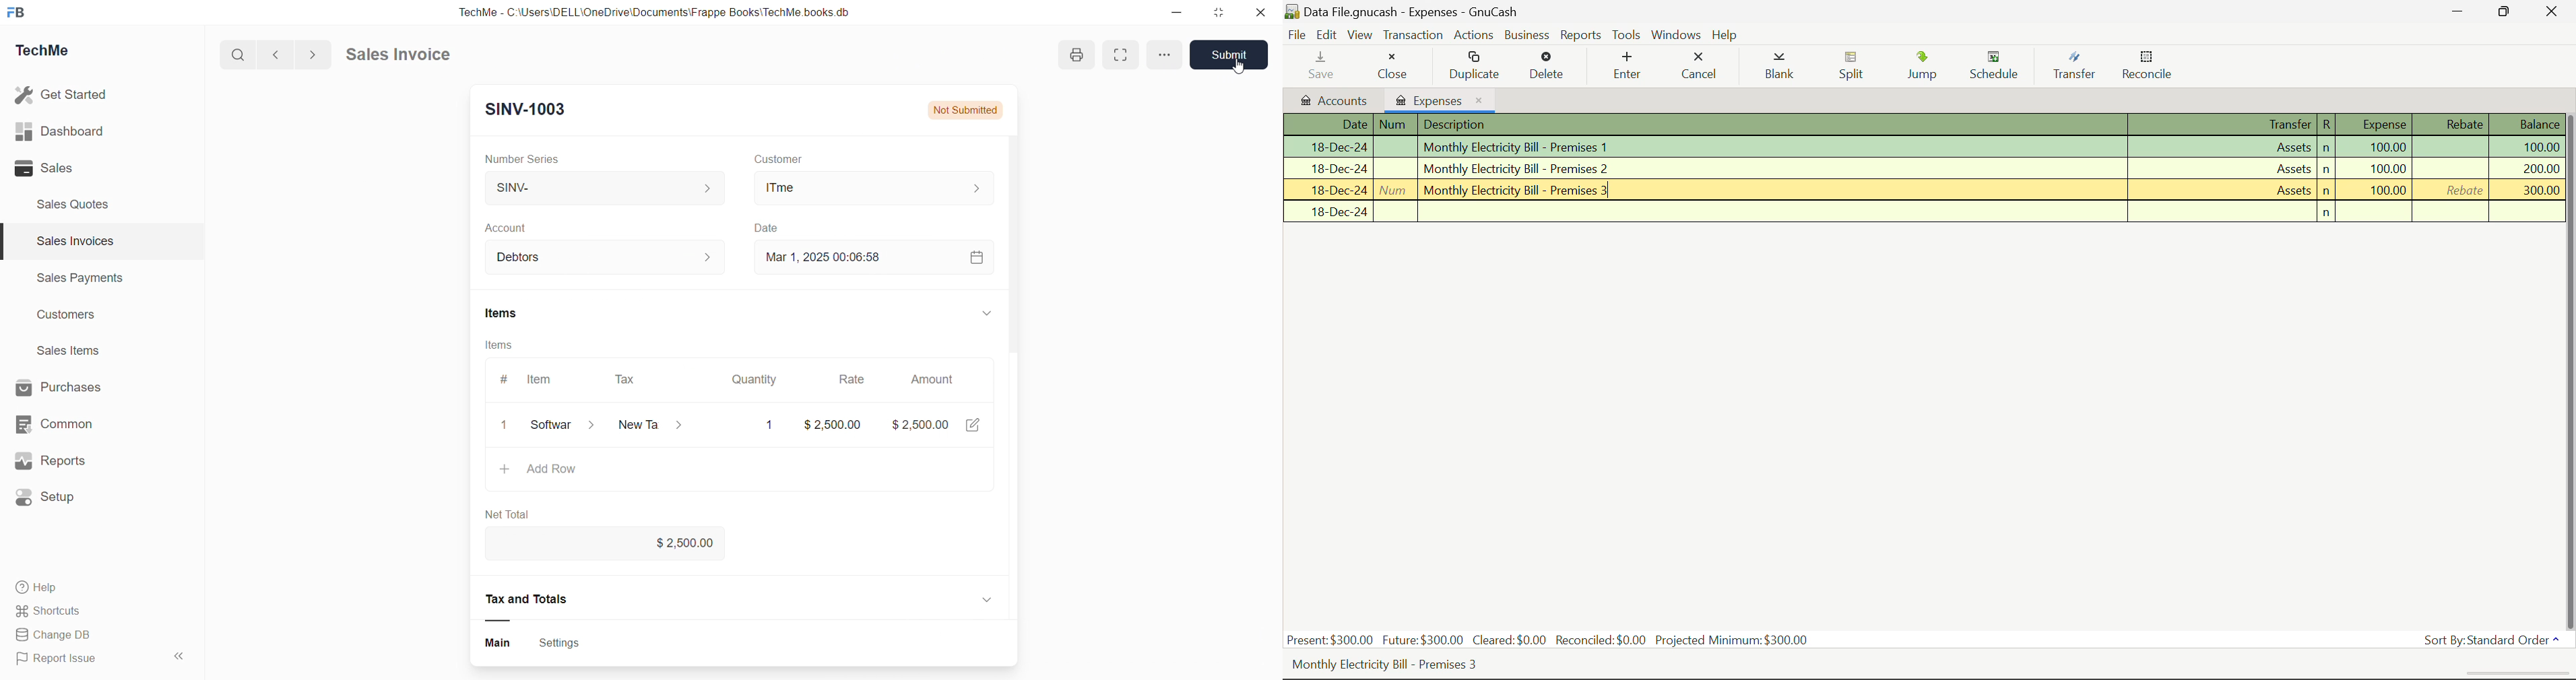 The width and height of the screenshot is (2576, 700). Describe the element at coordinates (63, 461) in the screenshot. I see `ws Reports` at that location.